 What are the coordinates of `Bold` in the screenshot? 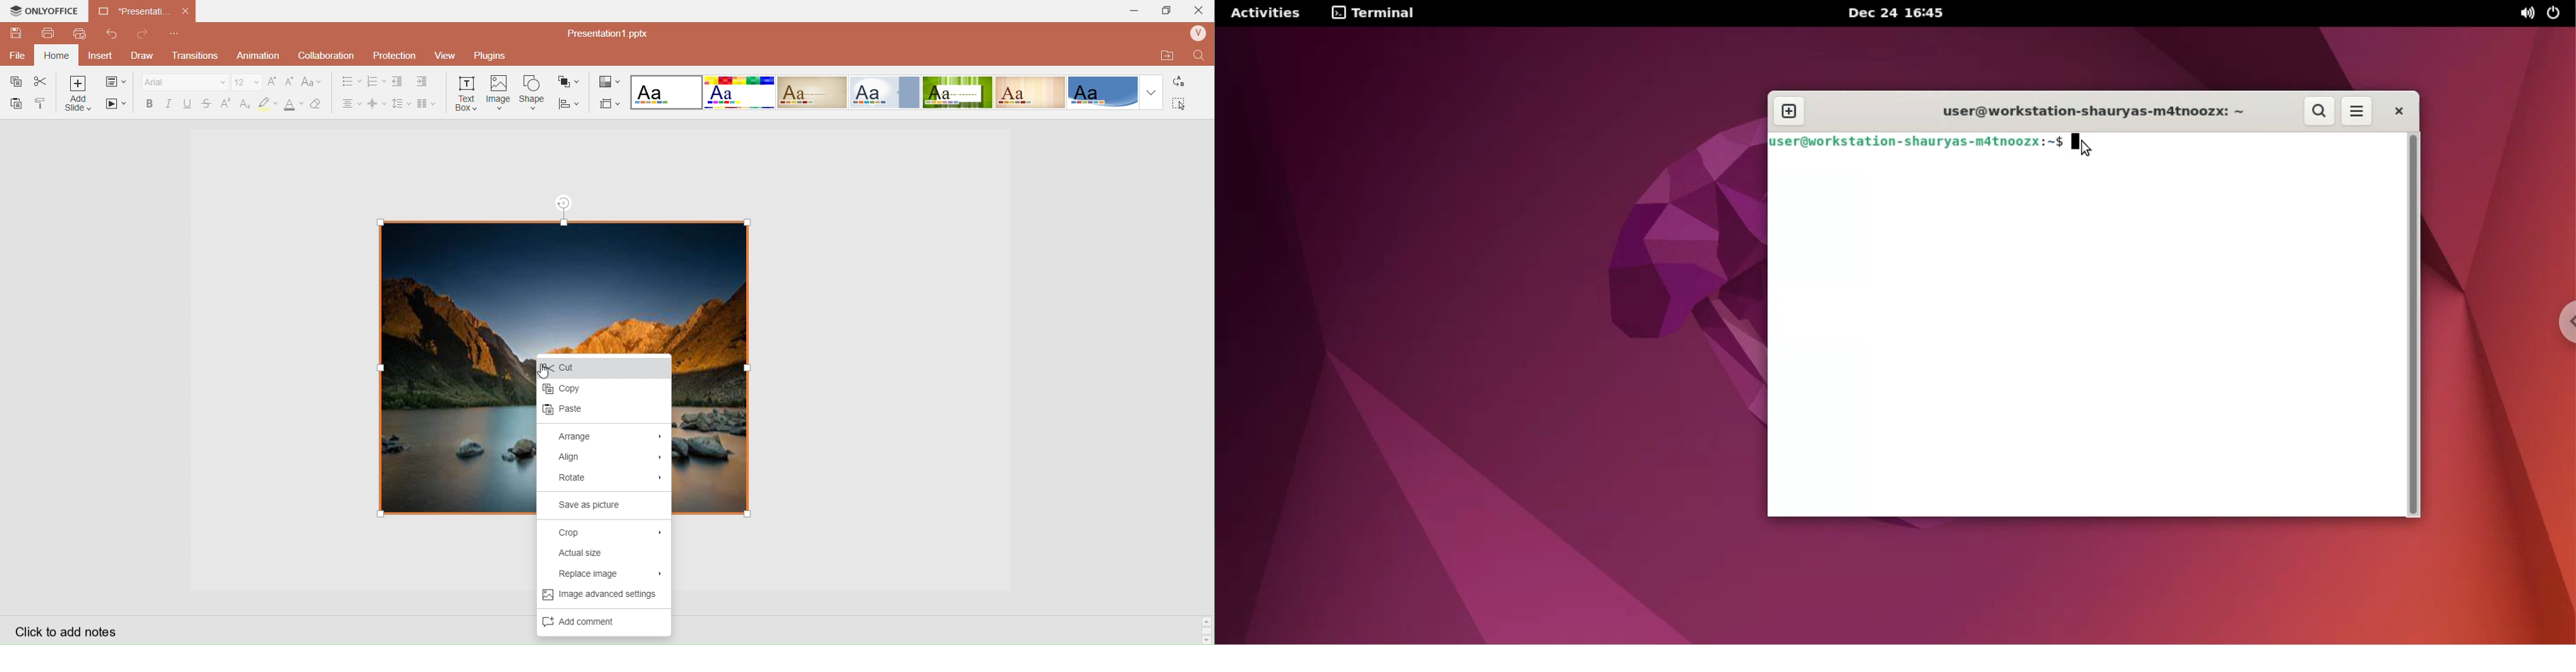 It's located at (149, 104).